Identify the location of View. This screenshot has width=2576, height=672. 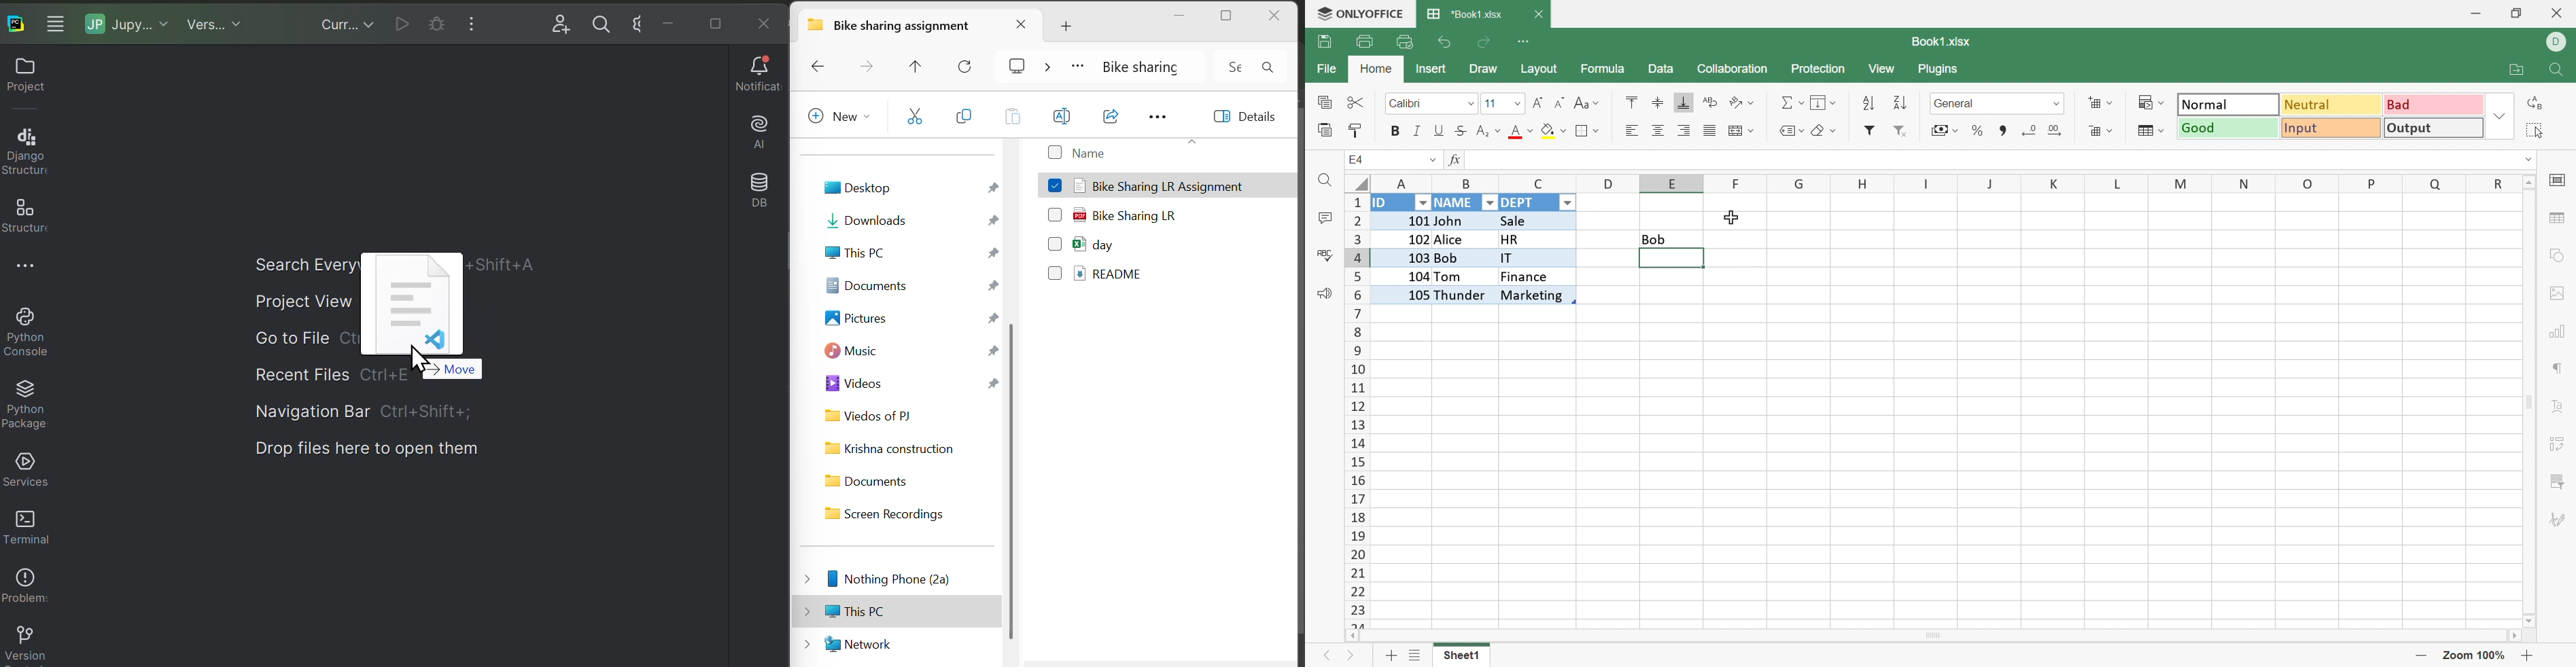
(1884, 70).